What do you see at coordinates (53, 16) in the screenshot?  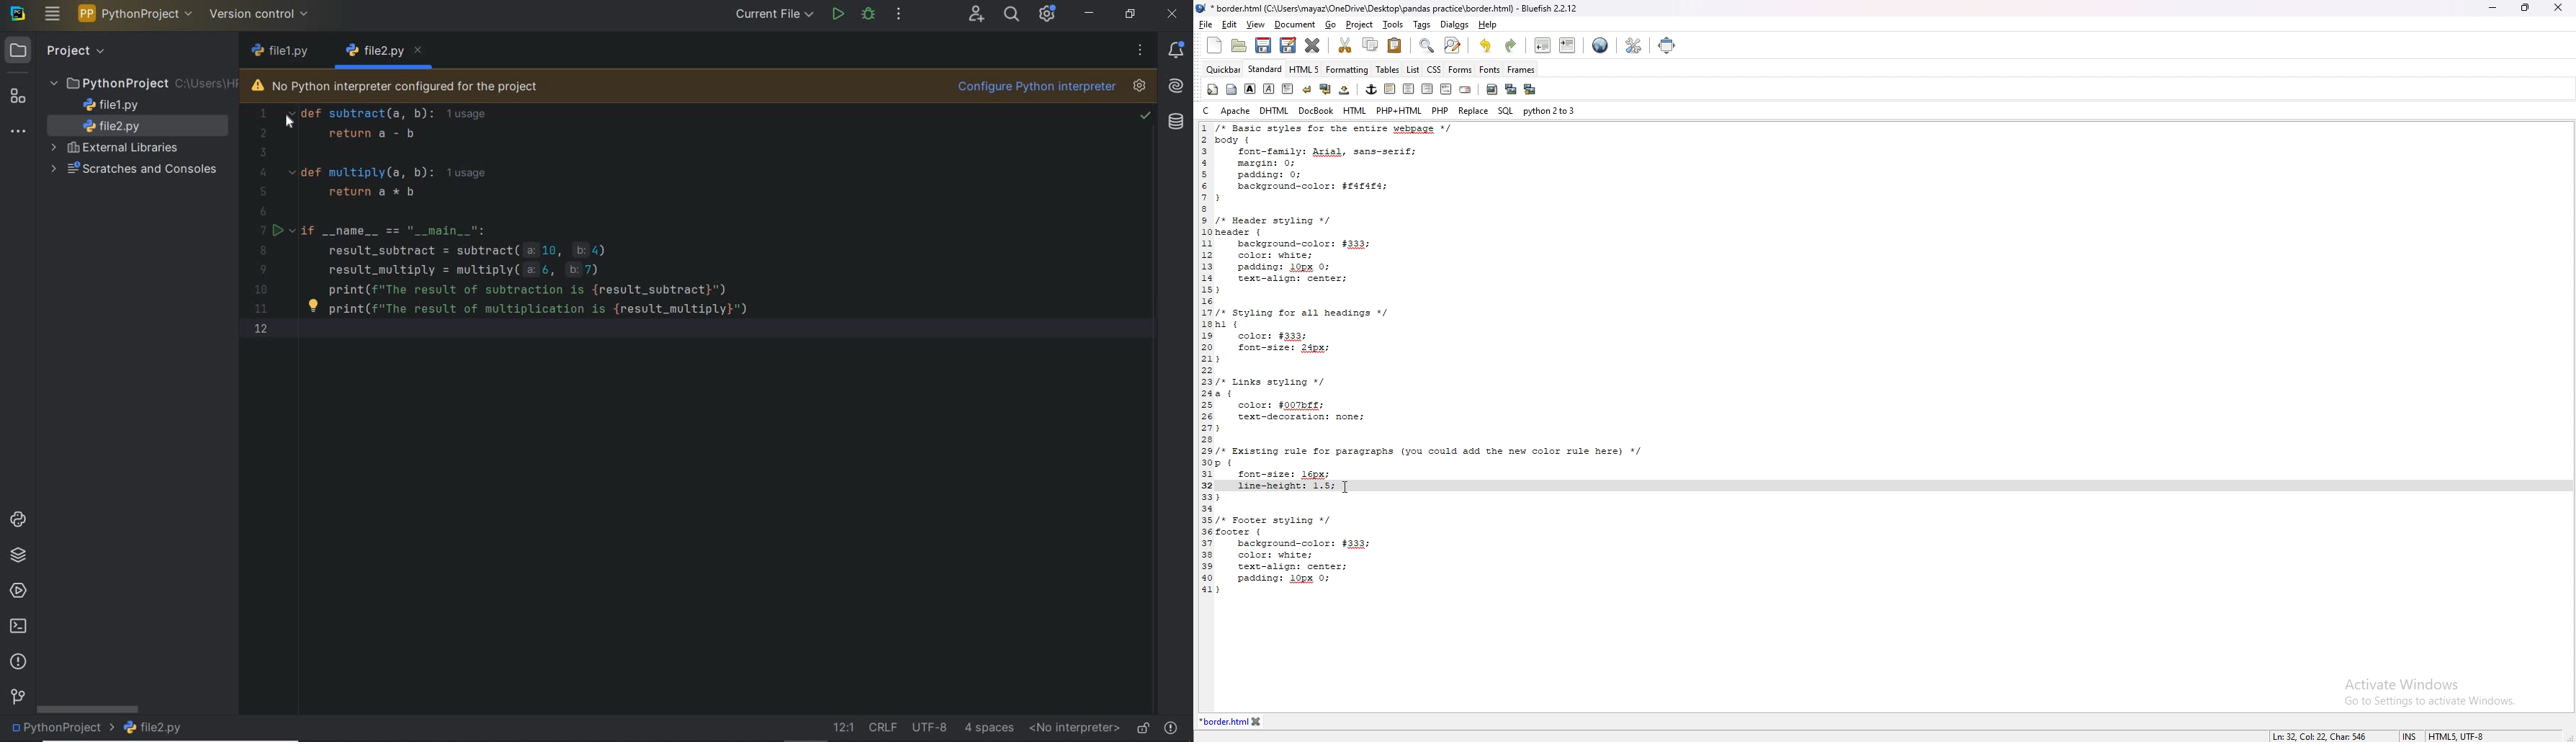 I see `main menu` at bounding box center [53, 16].